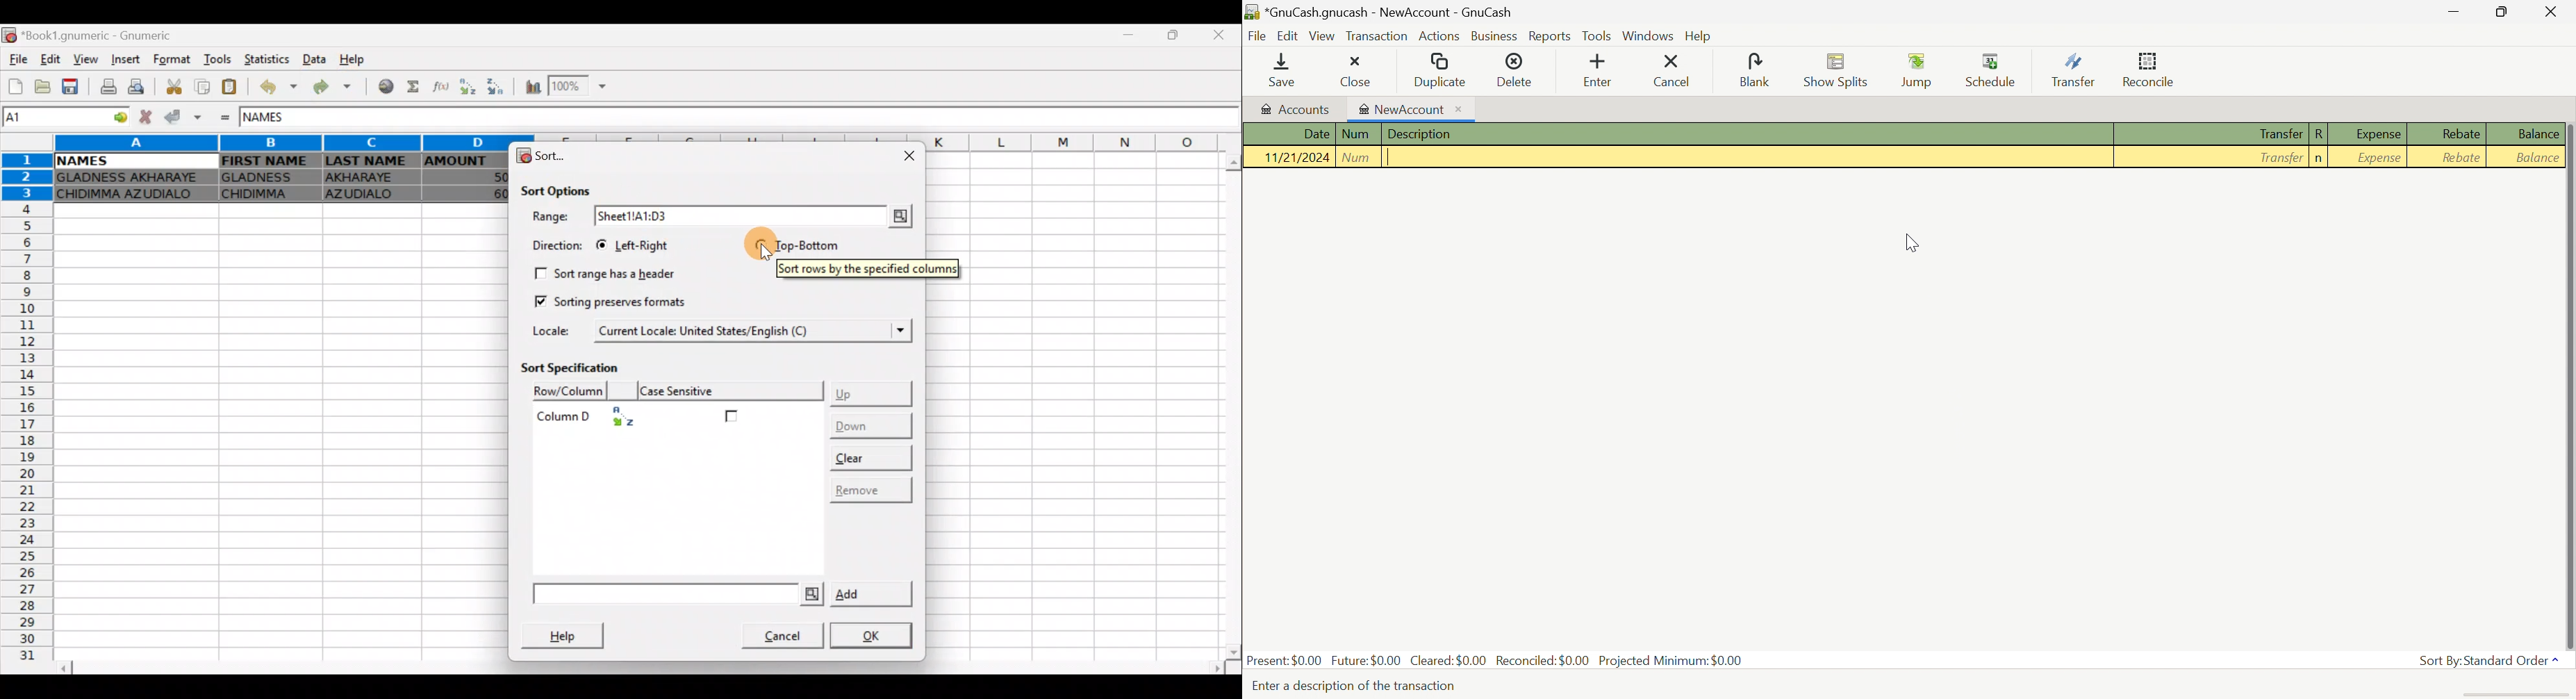 The image size is (2576, 700). Describe the element at coordinates (81, 161) in the screenshot. I see `NAMES` at that location.